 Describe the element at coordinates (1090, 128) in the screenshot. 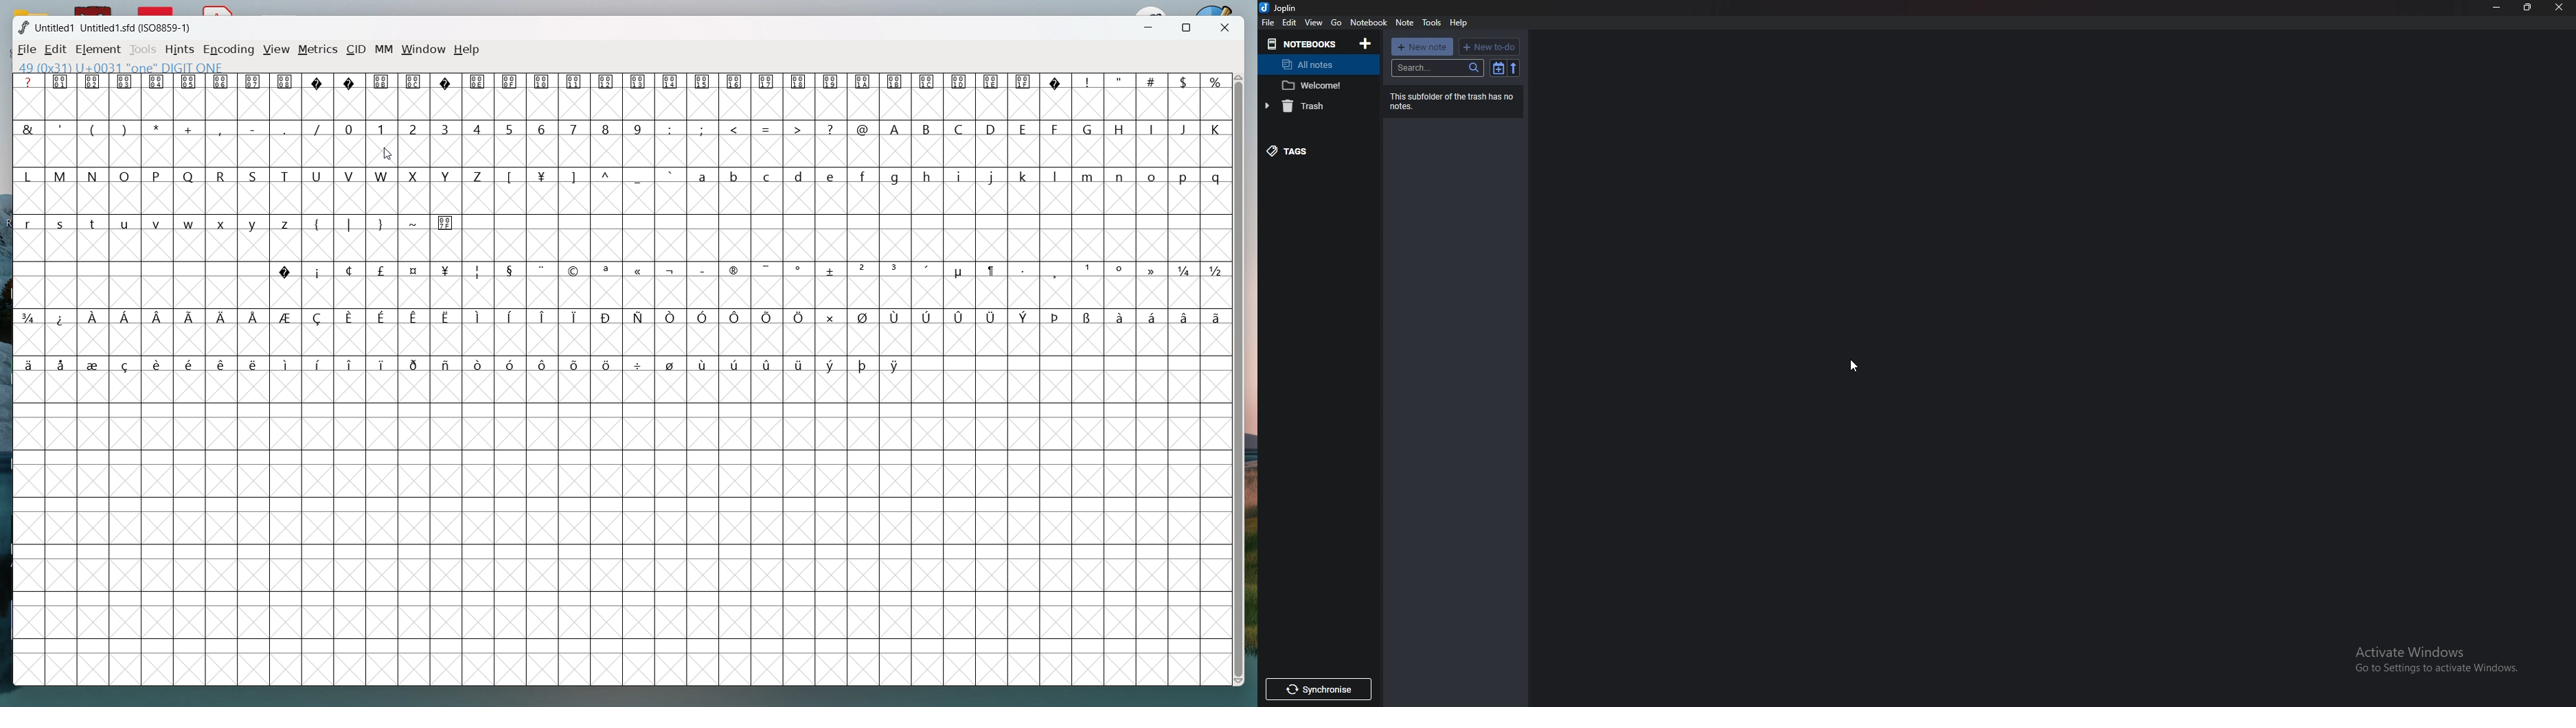

I see `G` at that location.